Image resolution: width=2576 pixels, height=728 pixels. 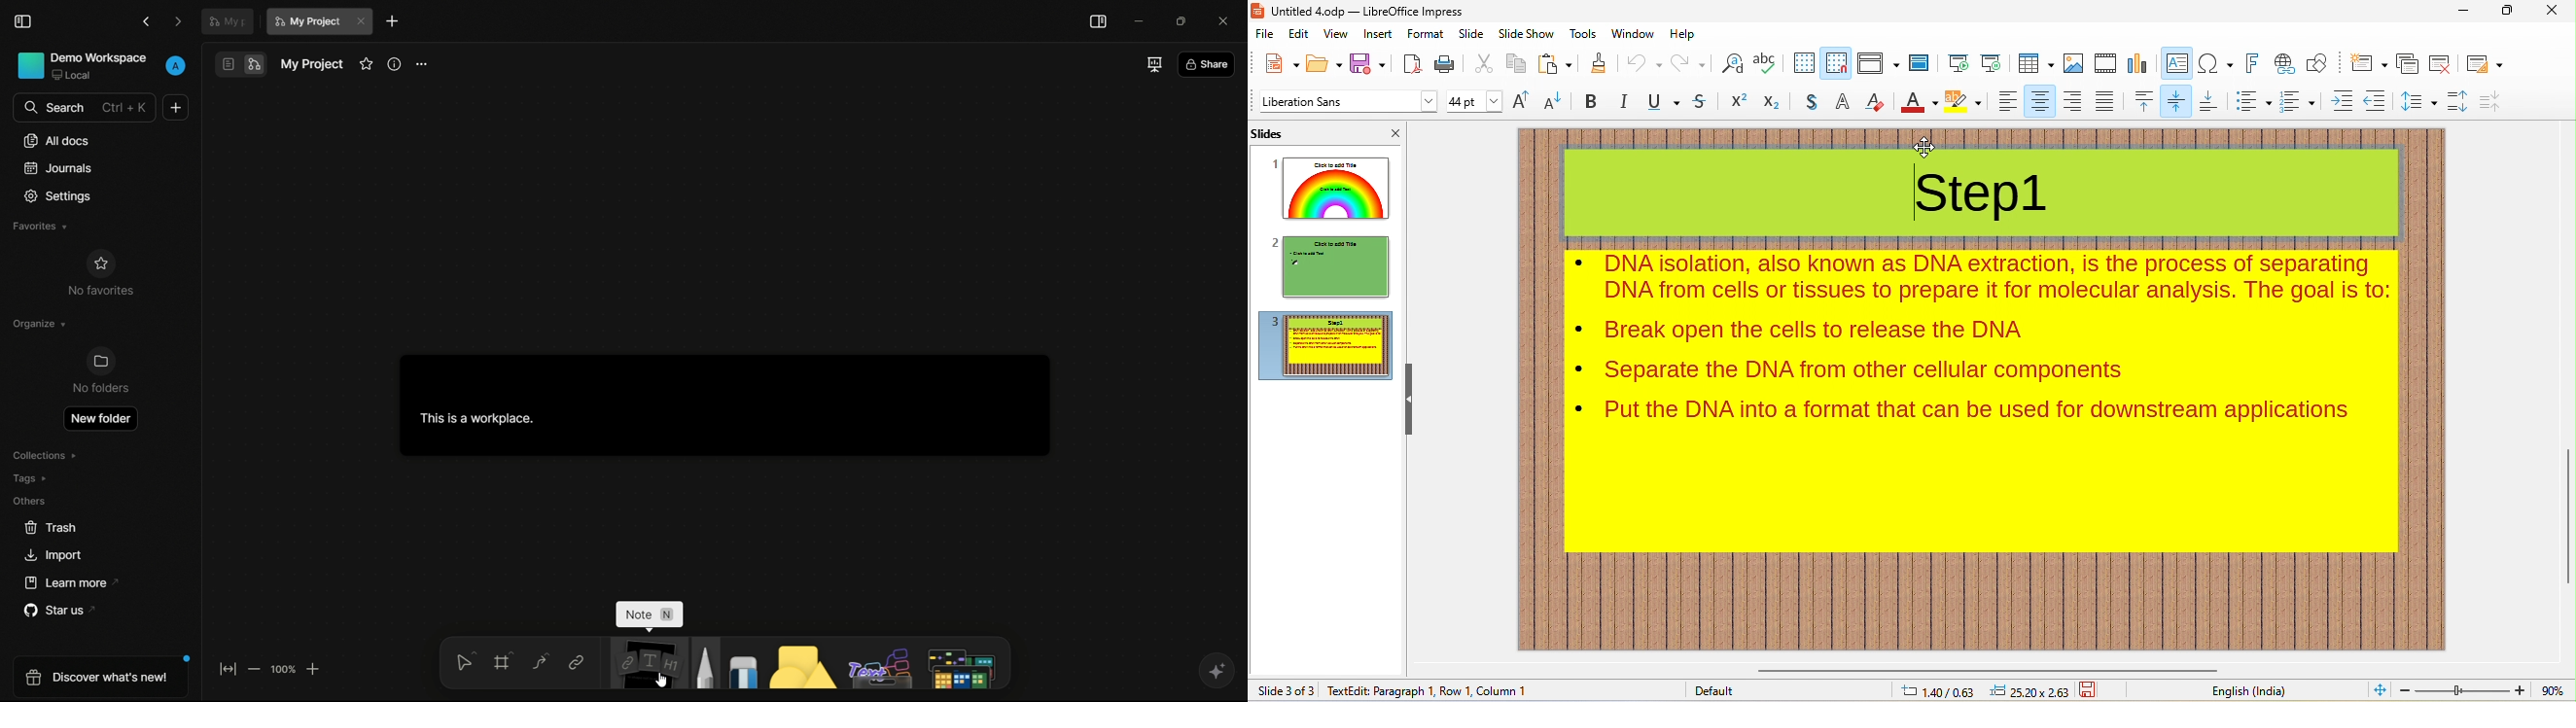 What do you see at coordinates (668, 680) in the screenshot?
I see `Cursor` at bounding box center [668, 680].